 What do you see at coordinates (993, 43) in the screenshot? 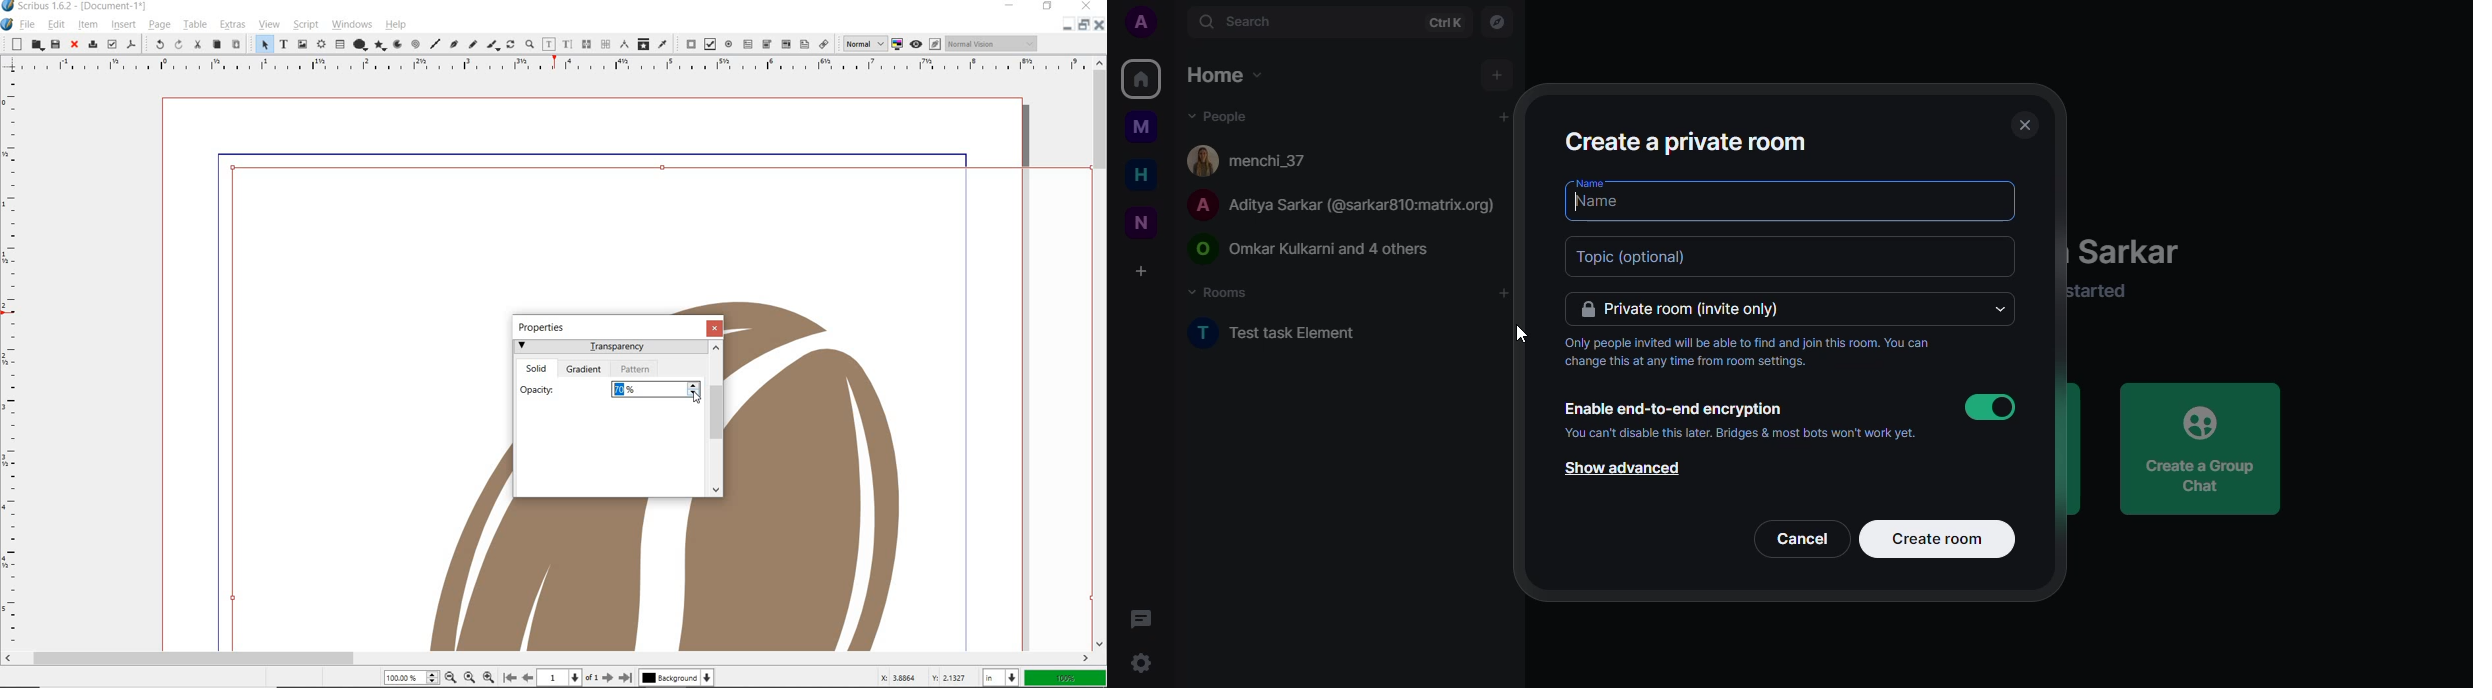
I see `Normal Vision` at bounding box center [993, 43].